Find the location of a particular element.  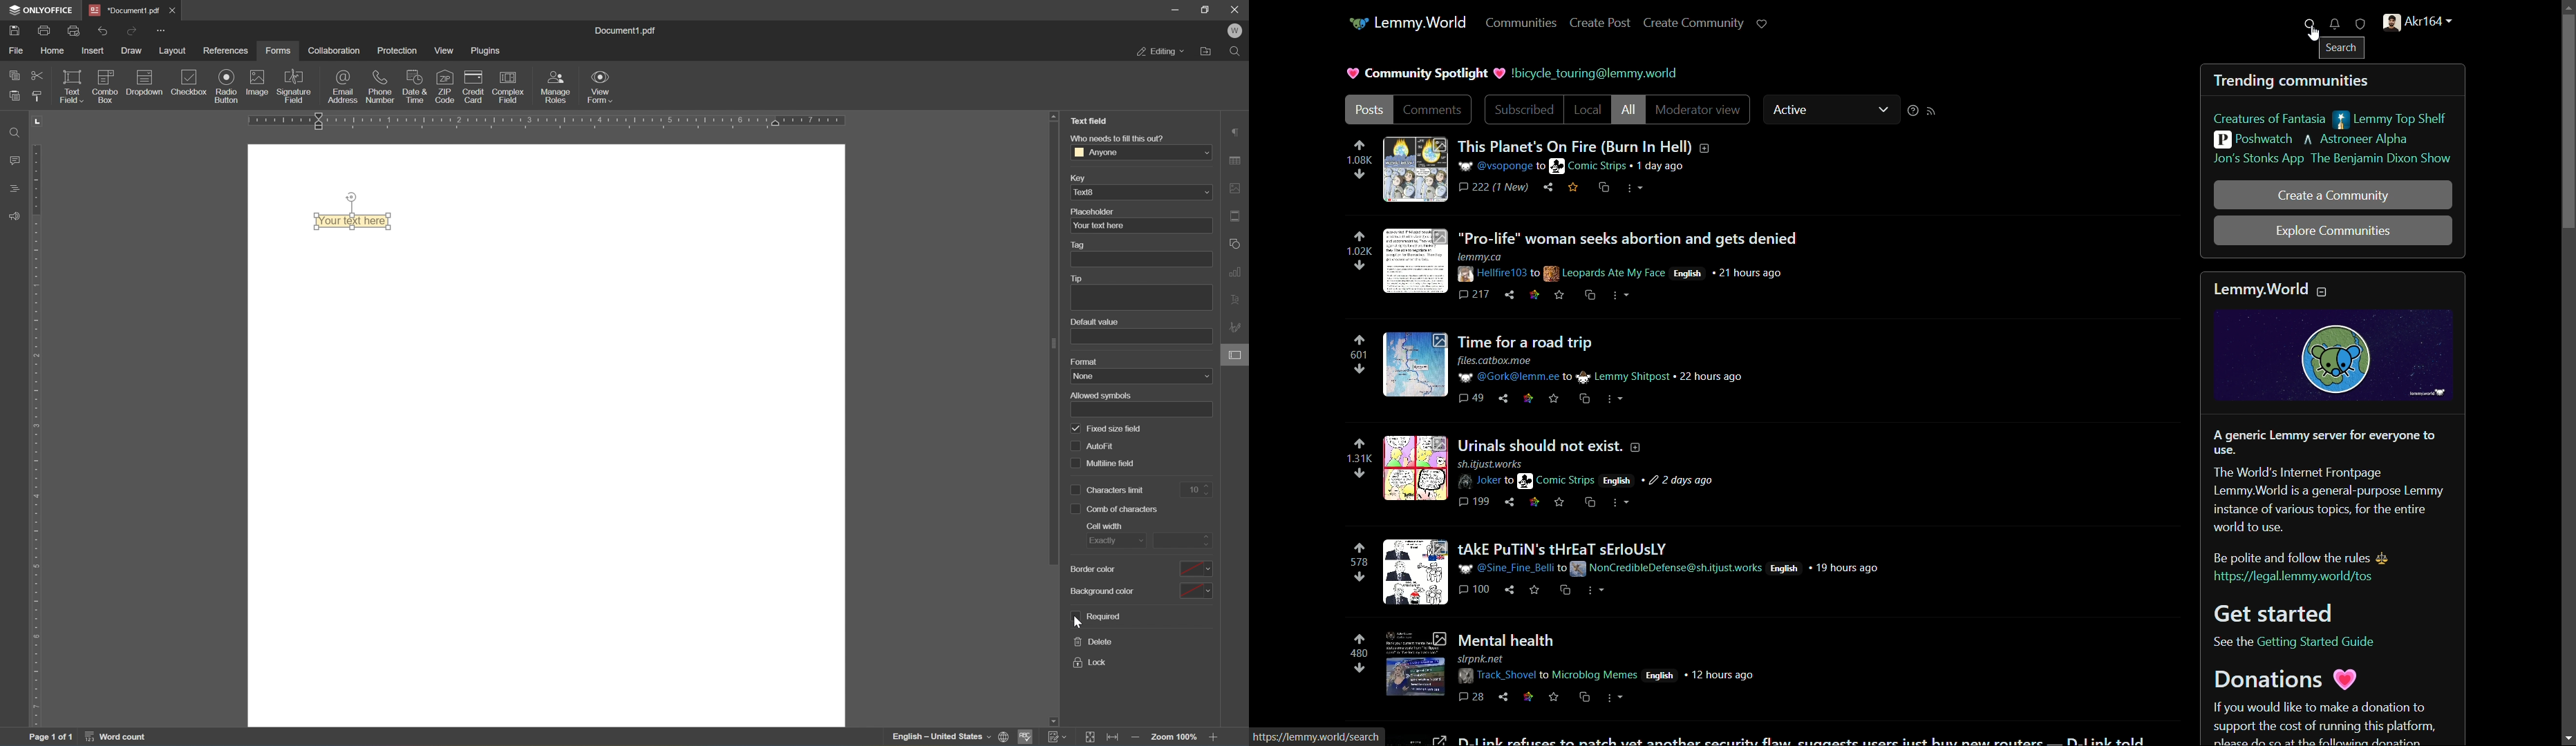

all is located at coordinates (1630, 110).